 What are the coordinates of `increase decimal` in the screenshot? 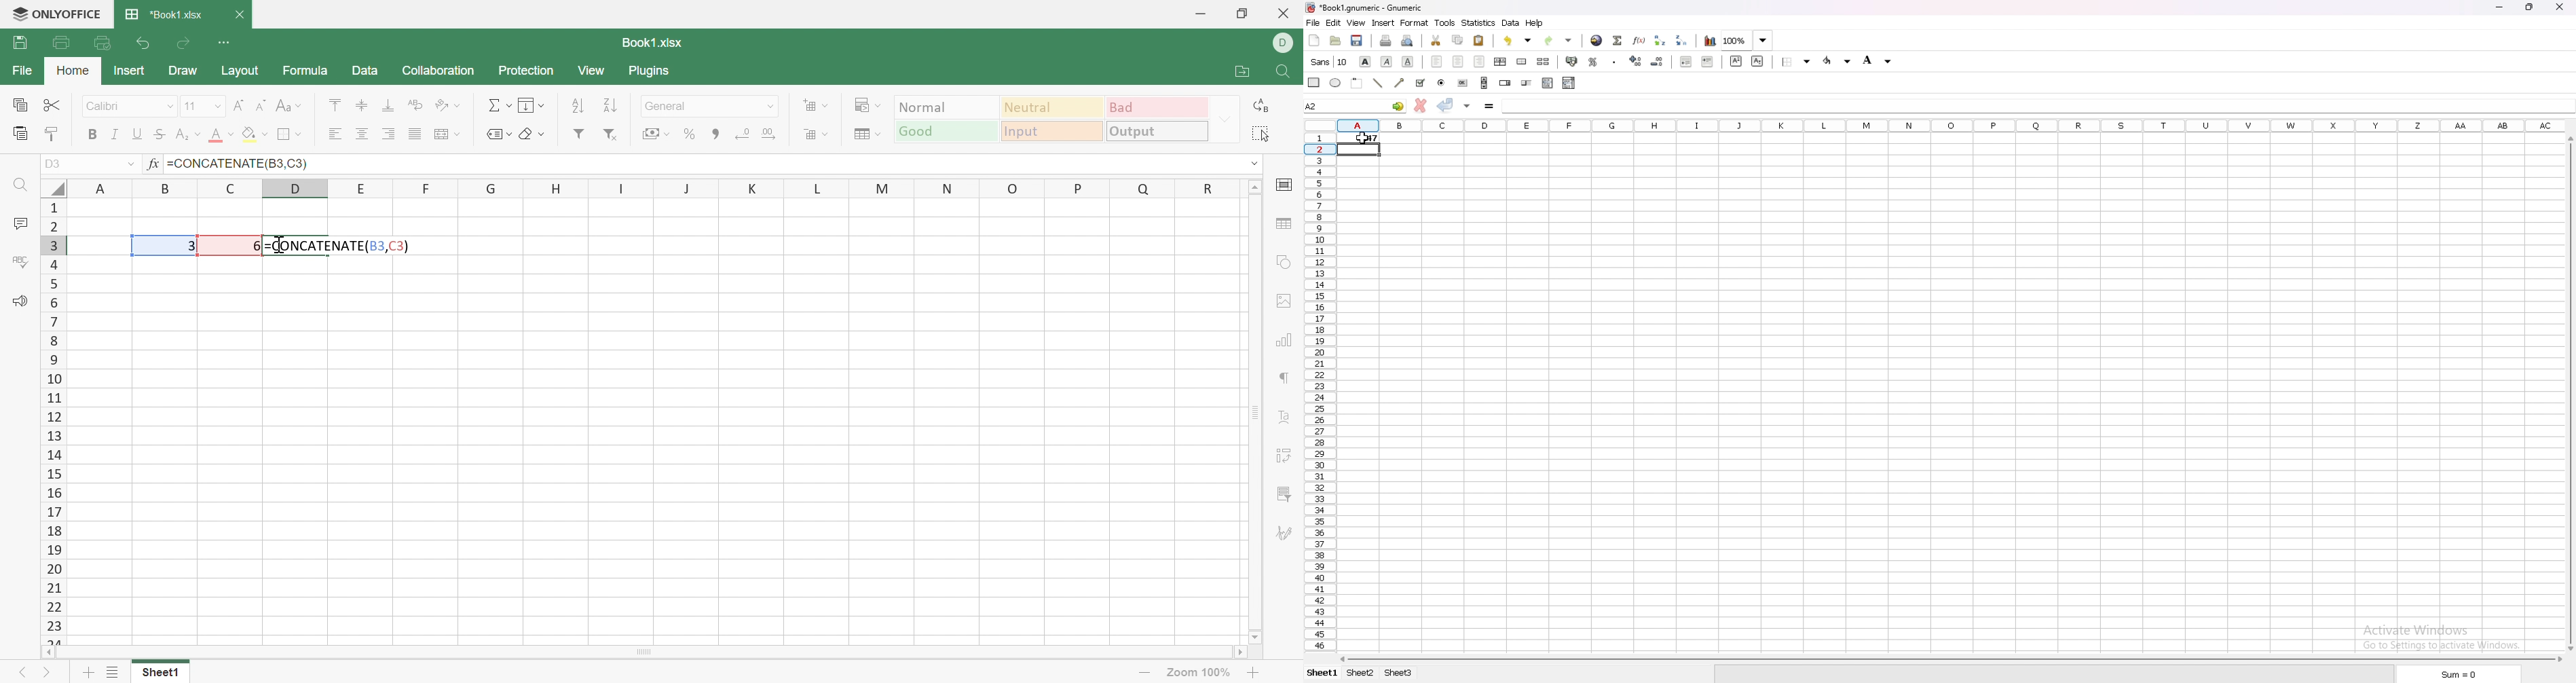 It's located at (1635, 61).